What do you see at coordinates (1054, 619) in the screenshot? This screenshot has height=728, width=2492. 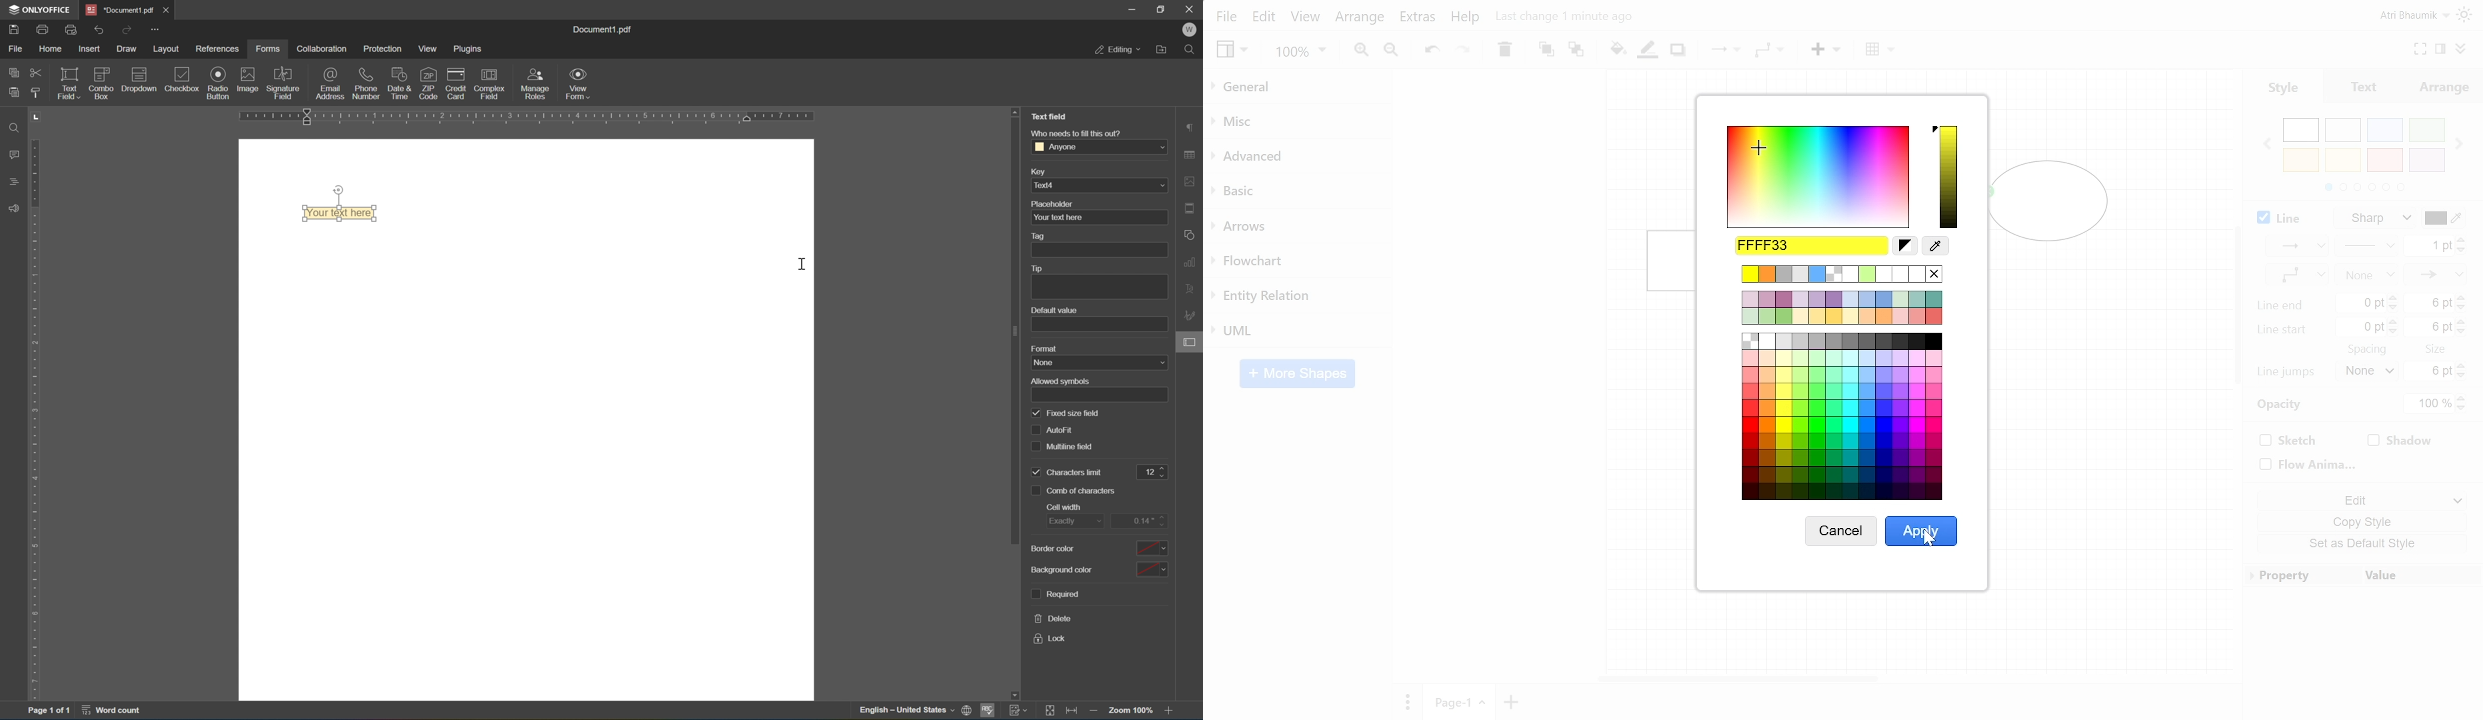 I see `delete` at bounding box center [1054, 619].